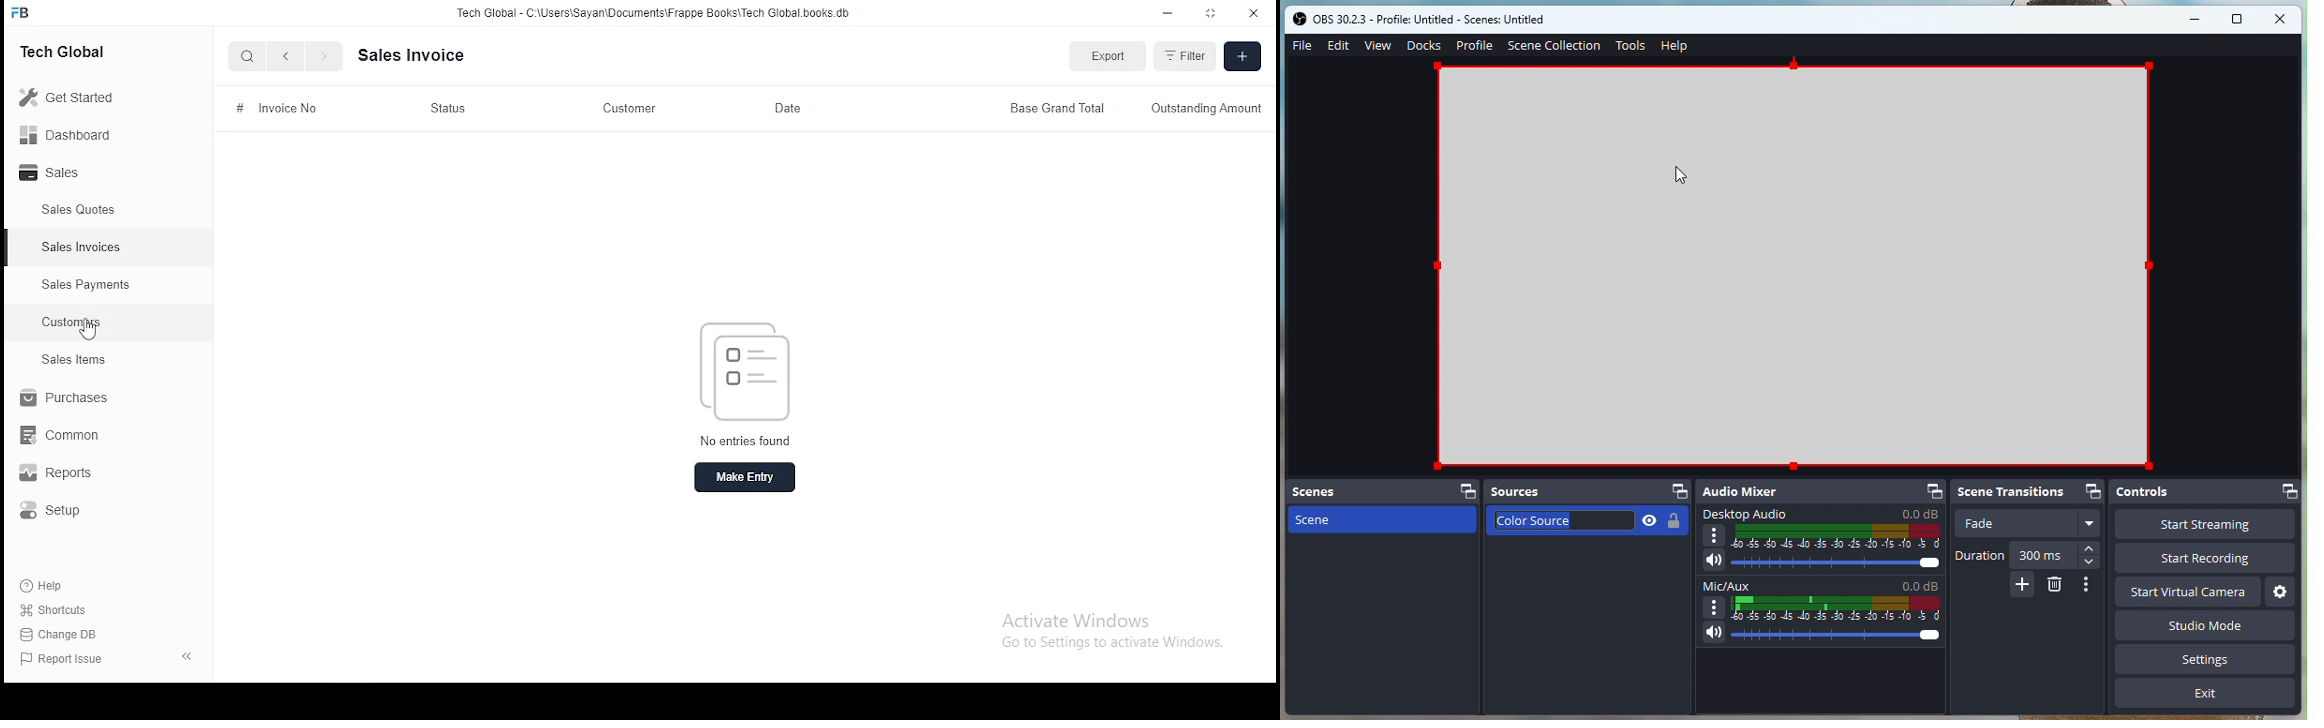  What do you see at coordinates (91, 331) in the screenshot?
I see `mouse pointer` at bounding box center [91, 331].